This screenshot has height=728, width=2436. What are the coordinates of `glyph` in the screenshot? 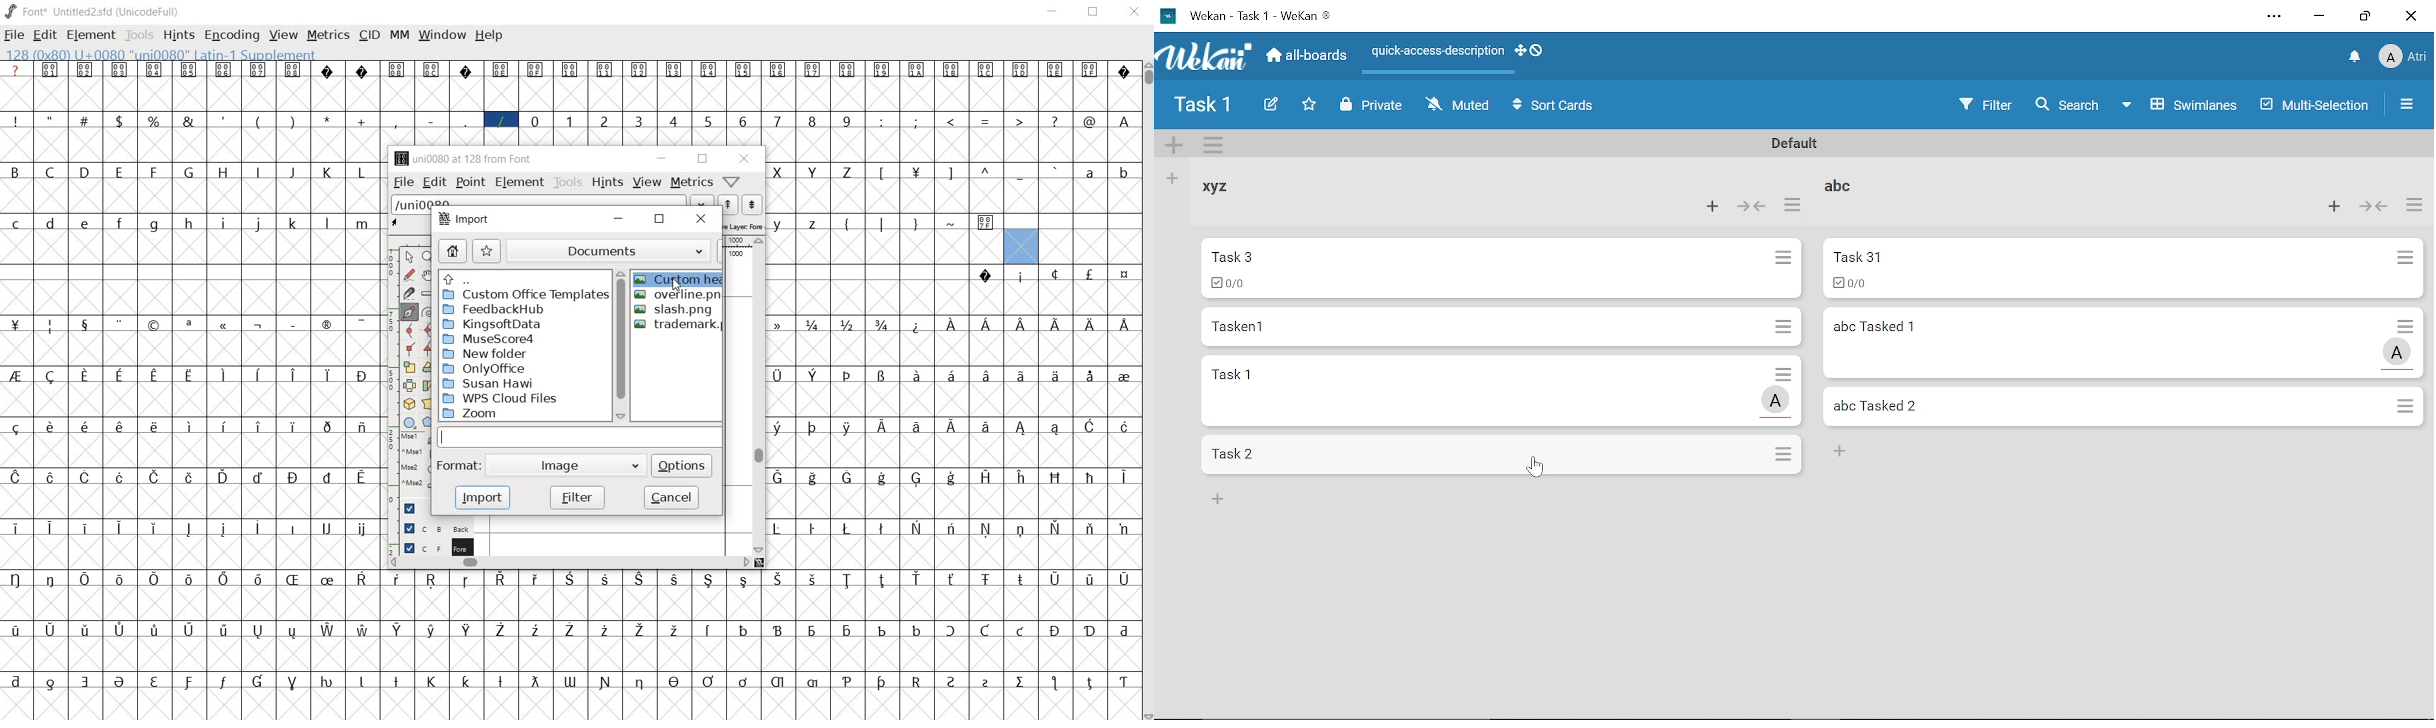 It's located at (1056, 477).